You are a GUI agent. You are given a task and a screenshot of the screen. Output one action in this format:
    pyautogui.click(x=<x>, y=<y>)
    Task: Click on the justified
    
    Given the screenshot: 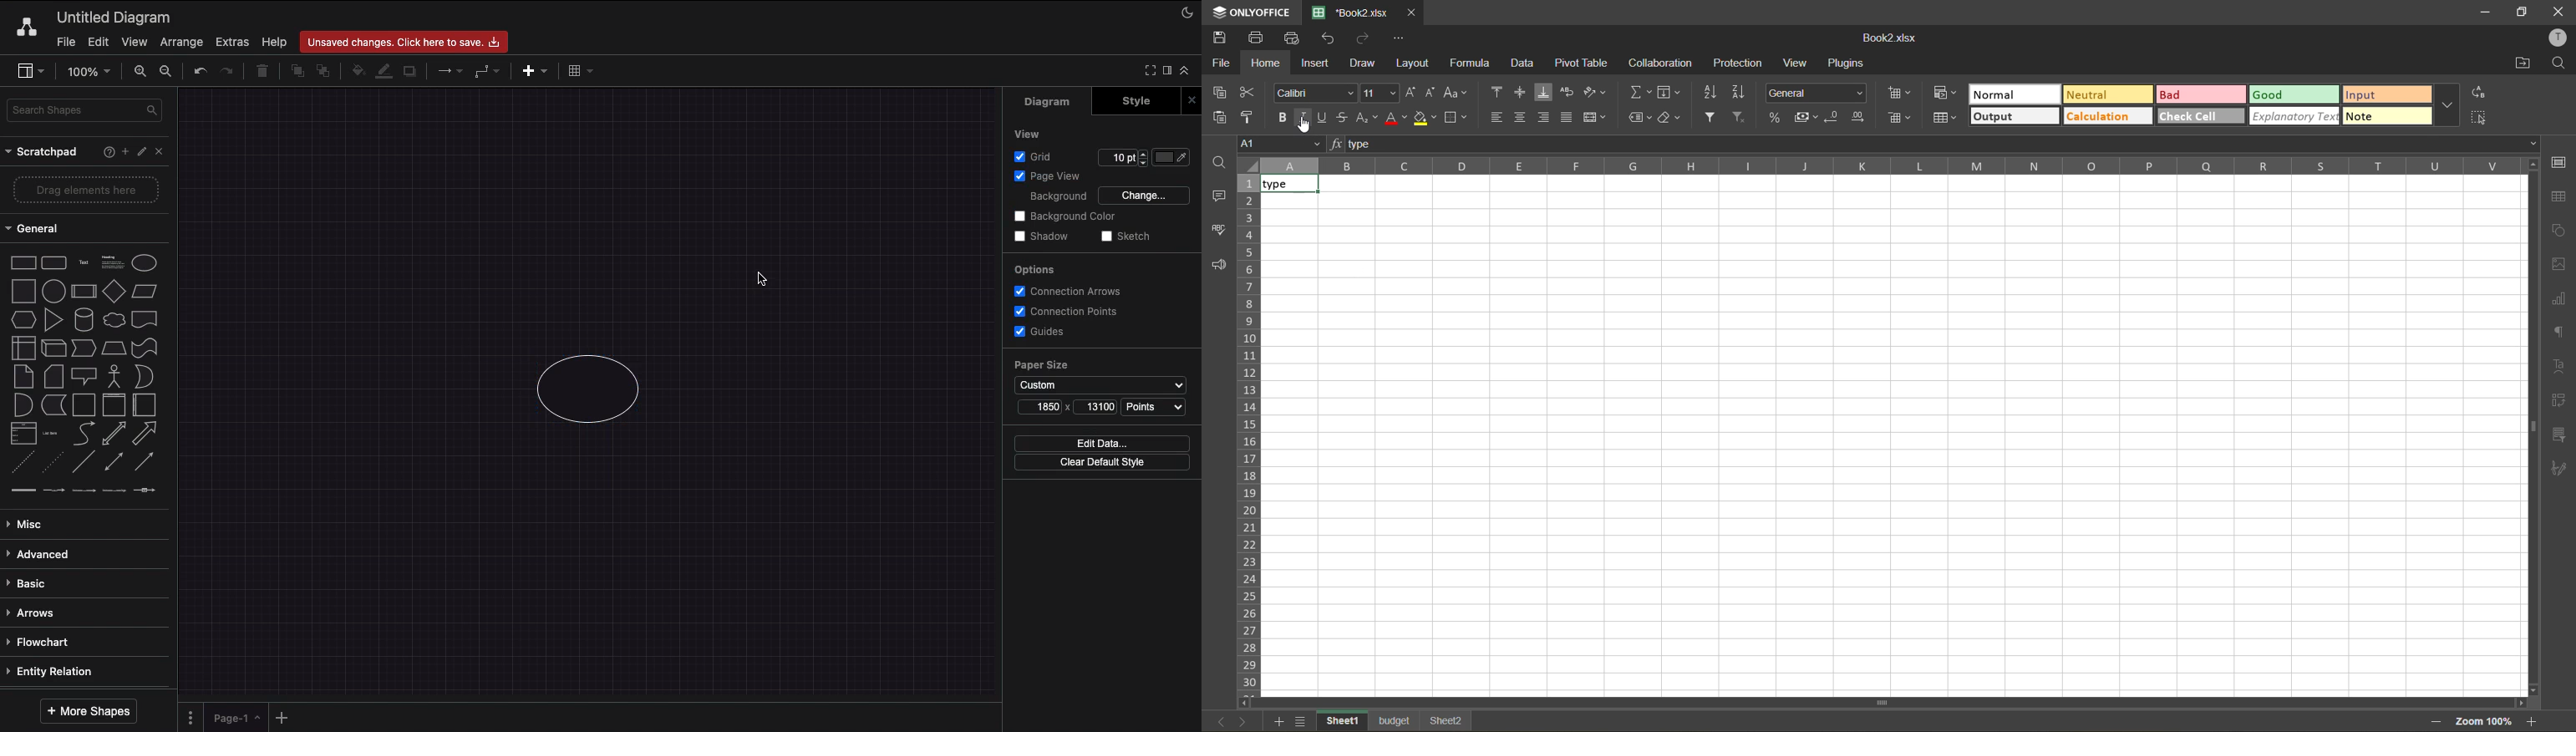 What is the action you would take?
    pyautogui.click(x=1567, y=115)
    